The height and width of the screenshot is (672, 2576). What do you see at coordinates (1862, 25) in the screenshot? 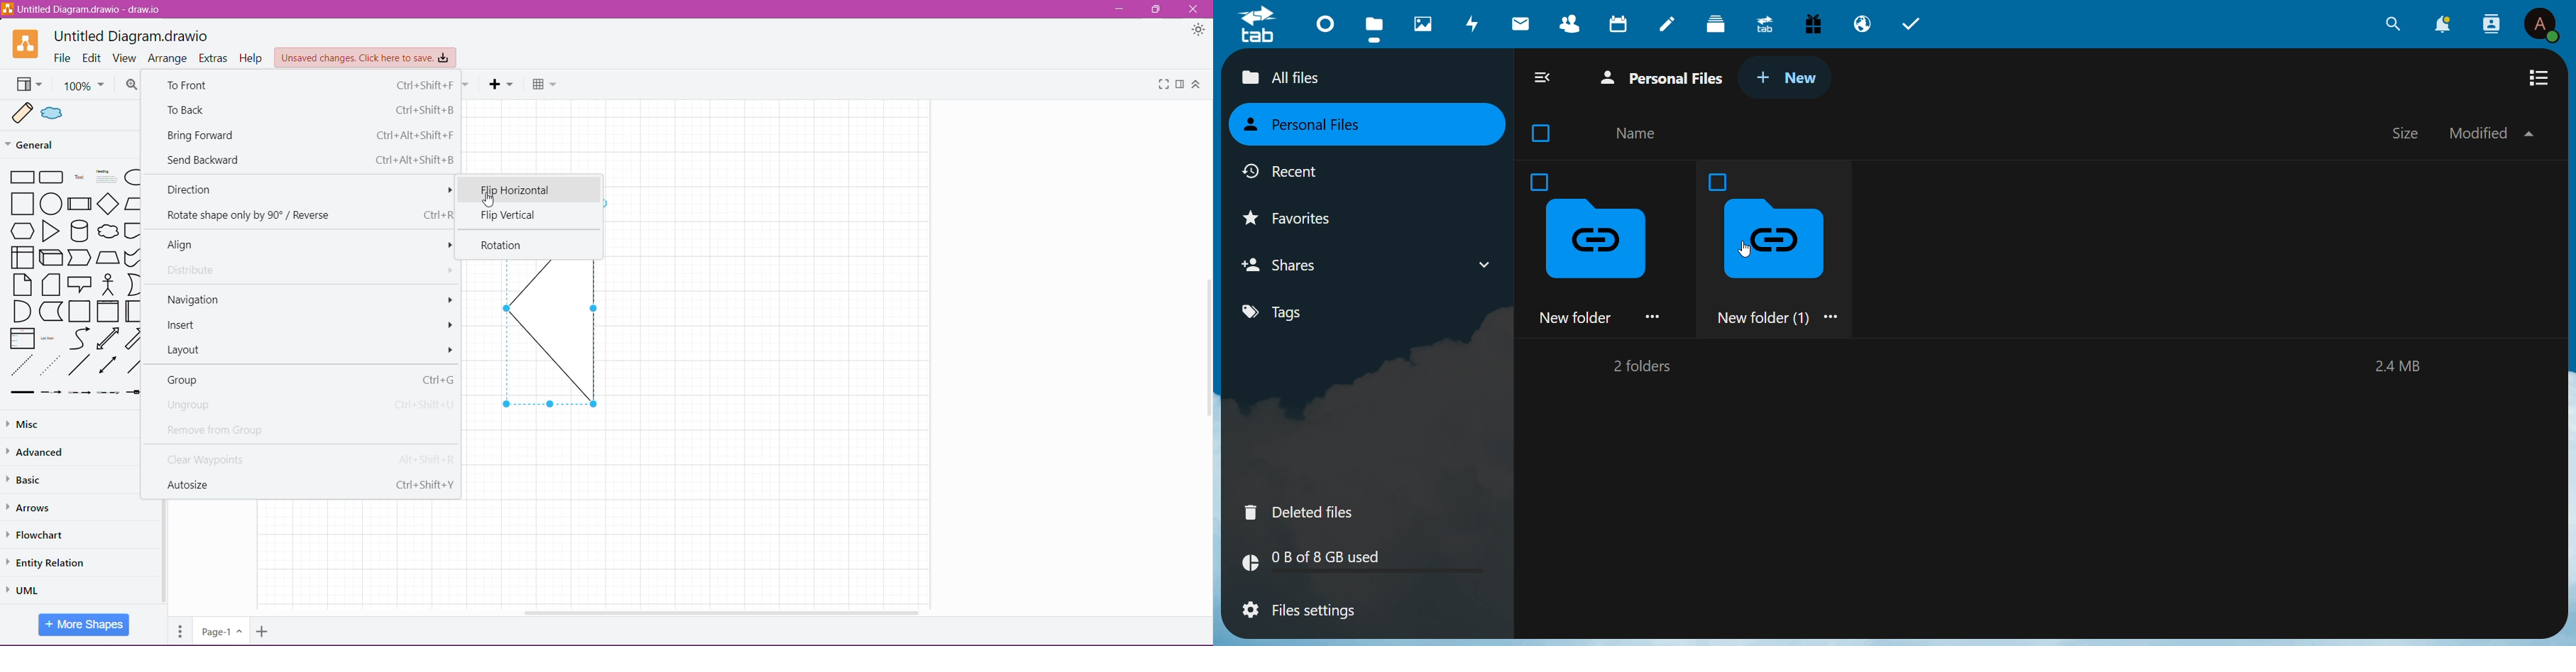
I see `email` at bounding box center [1862, 25].